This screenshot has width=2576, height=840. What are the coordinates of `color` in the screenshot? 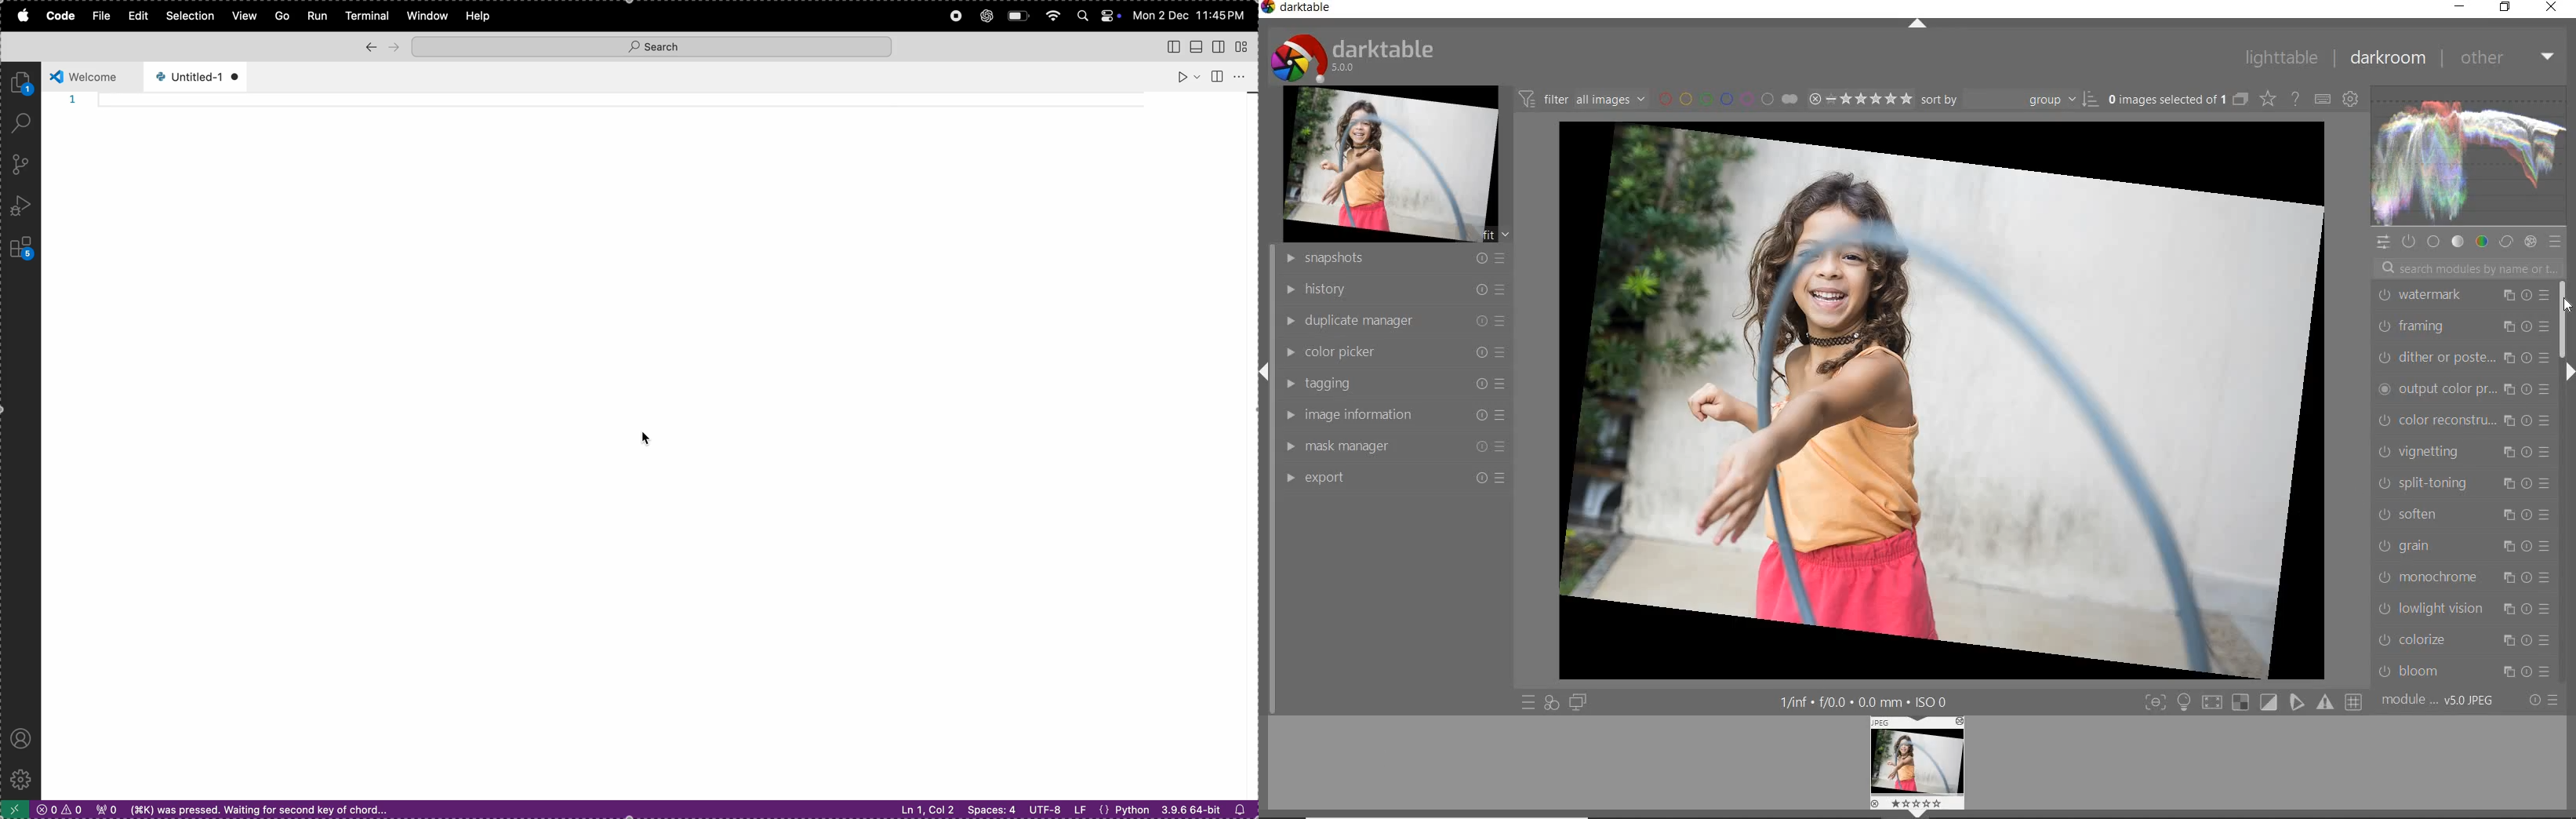 It's located at (2483, 243).